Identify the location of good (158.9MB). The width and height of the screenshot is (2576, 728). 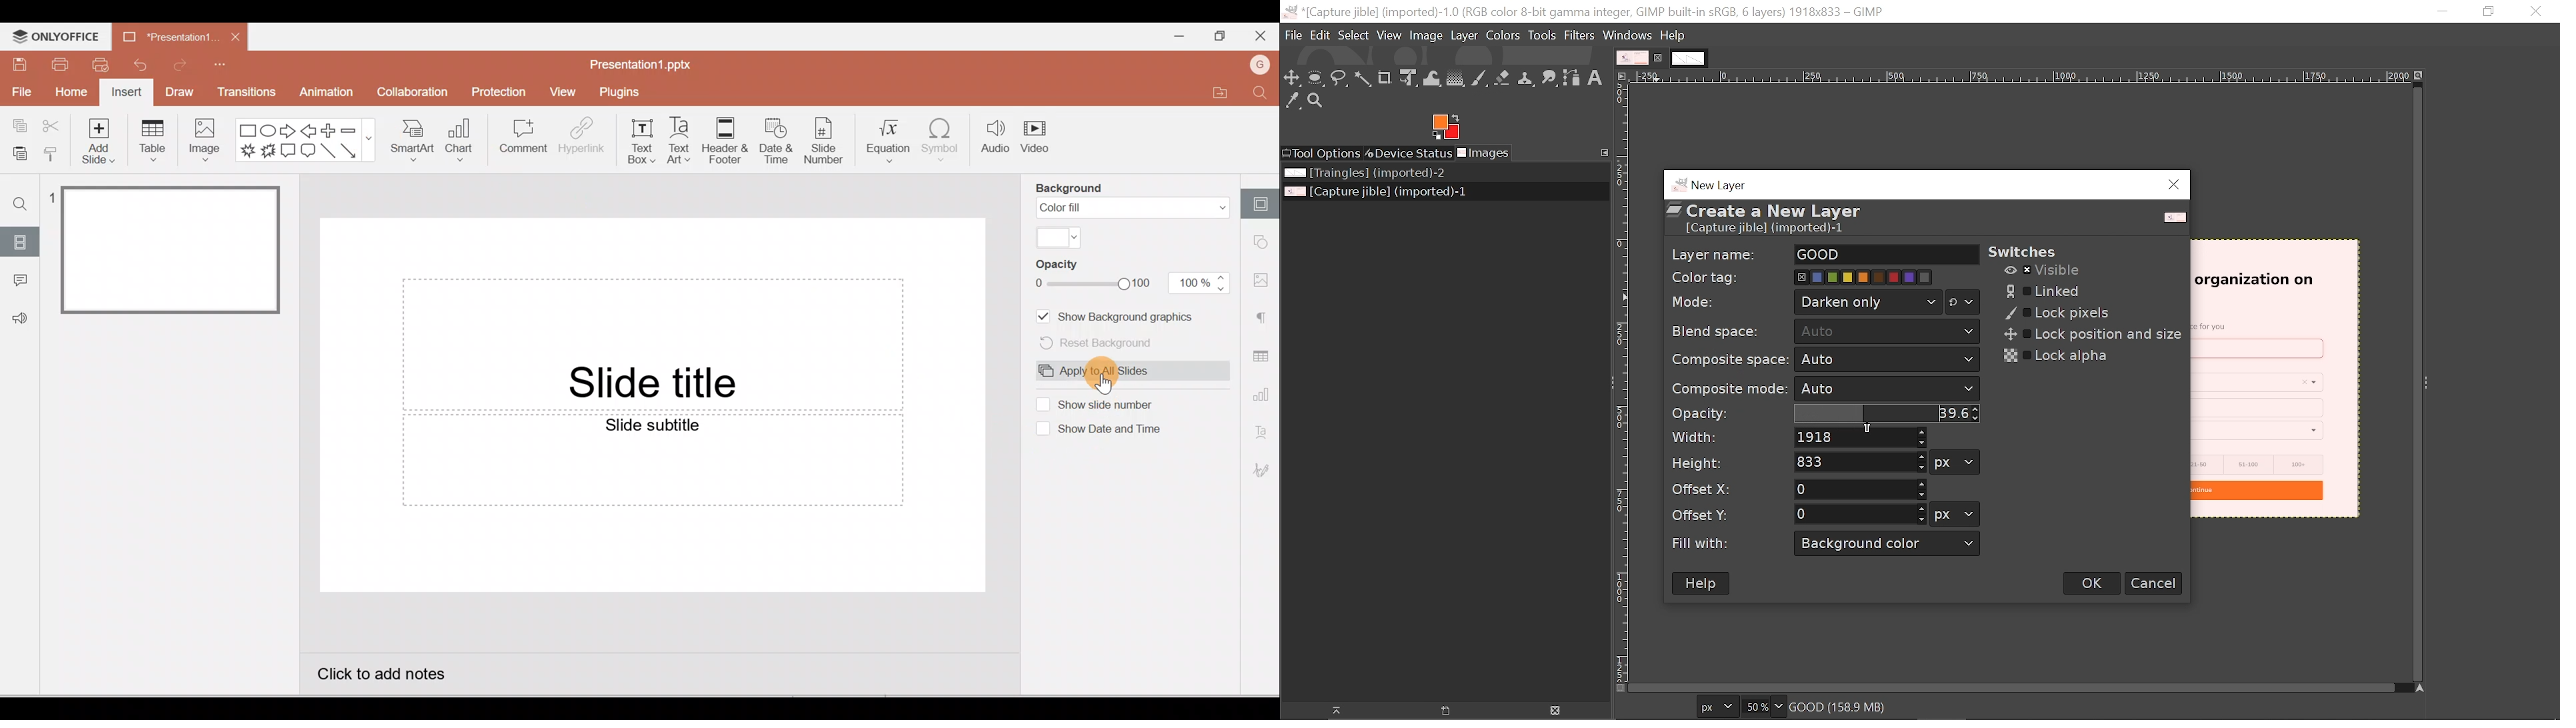
(1865, 705).